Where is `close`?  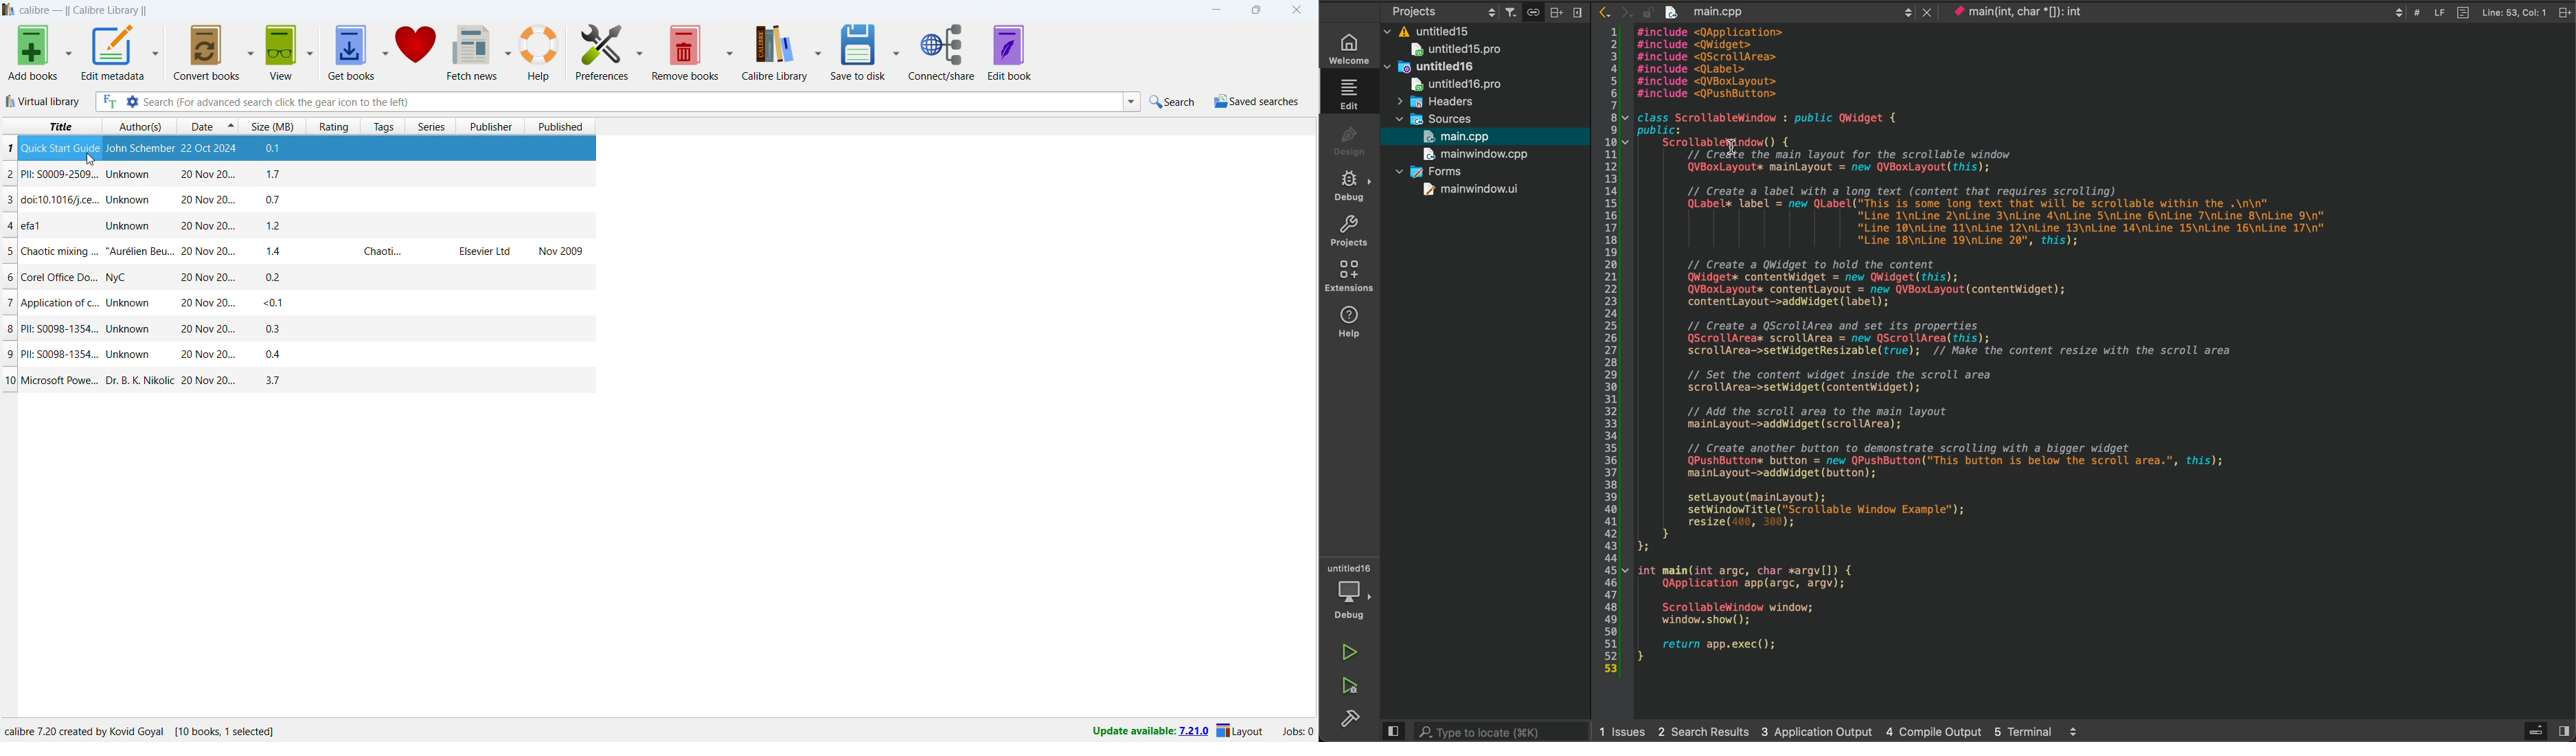
close is located at coordinates (1296, 10).